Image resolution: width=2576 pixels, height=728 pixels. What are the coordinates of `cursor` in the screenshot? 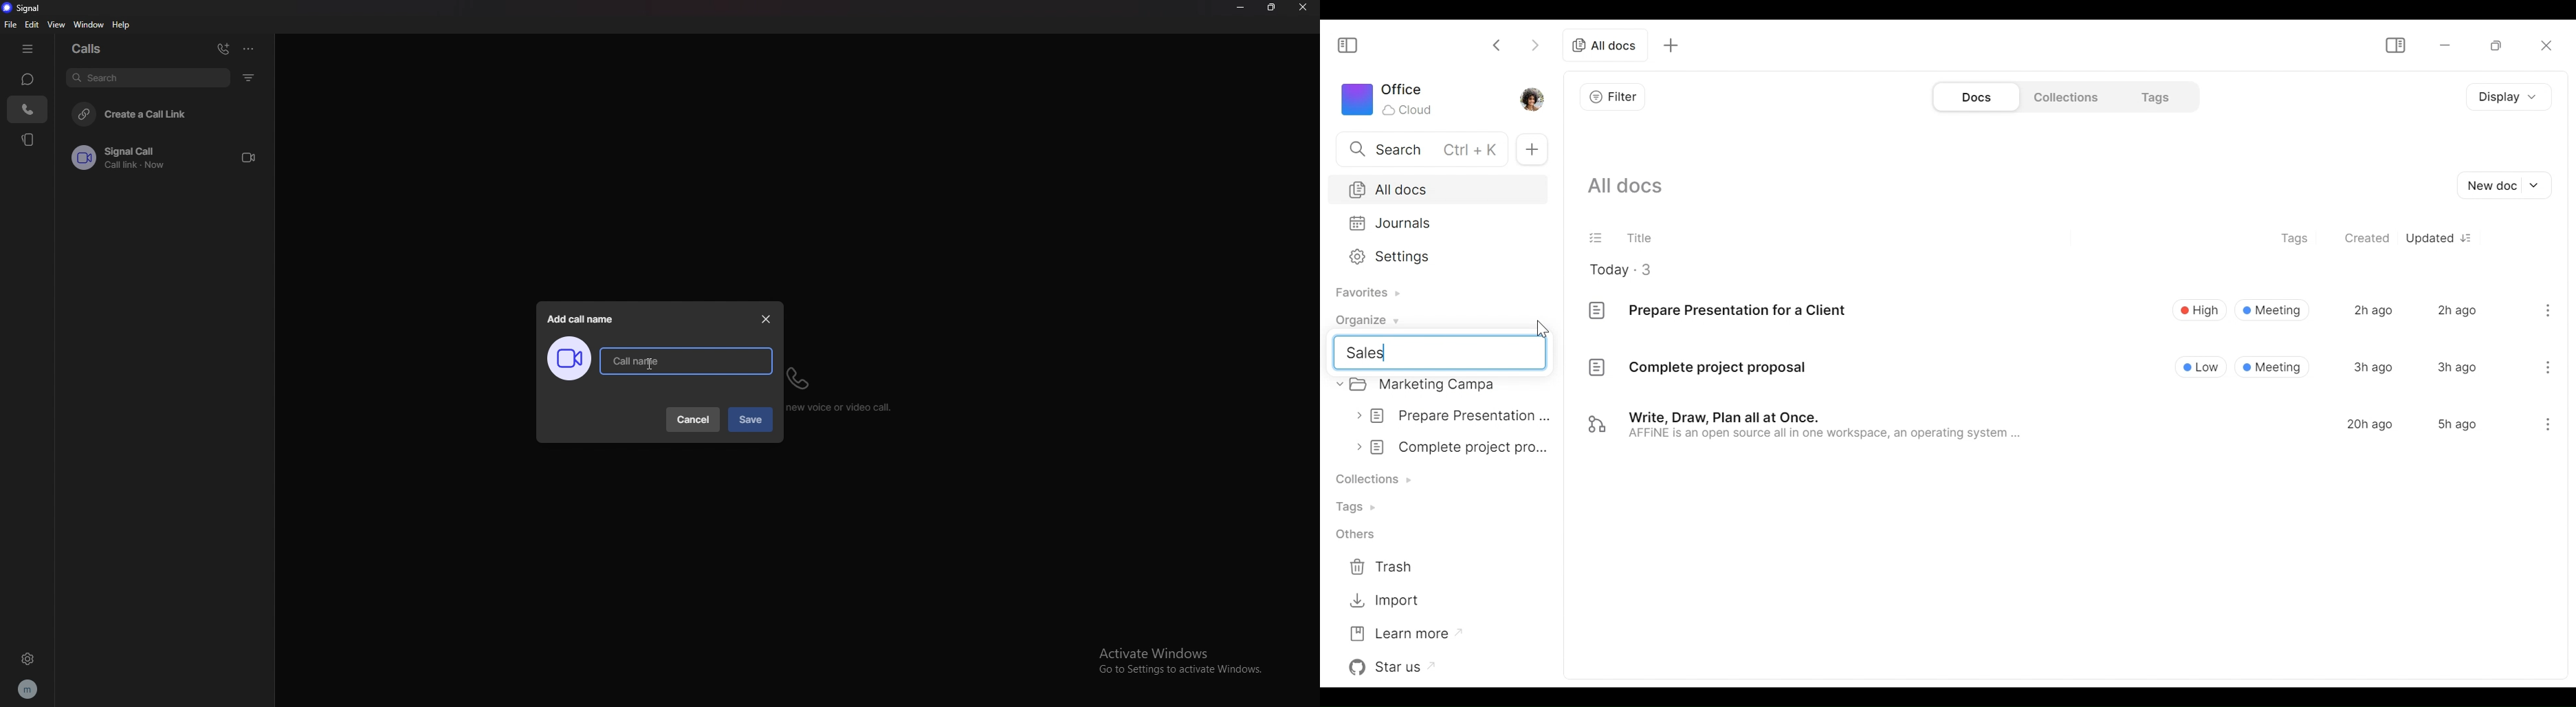 It's located at (646, 367).